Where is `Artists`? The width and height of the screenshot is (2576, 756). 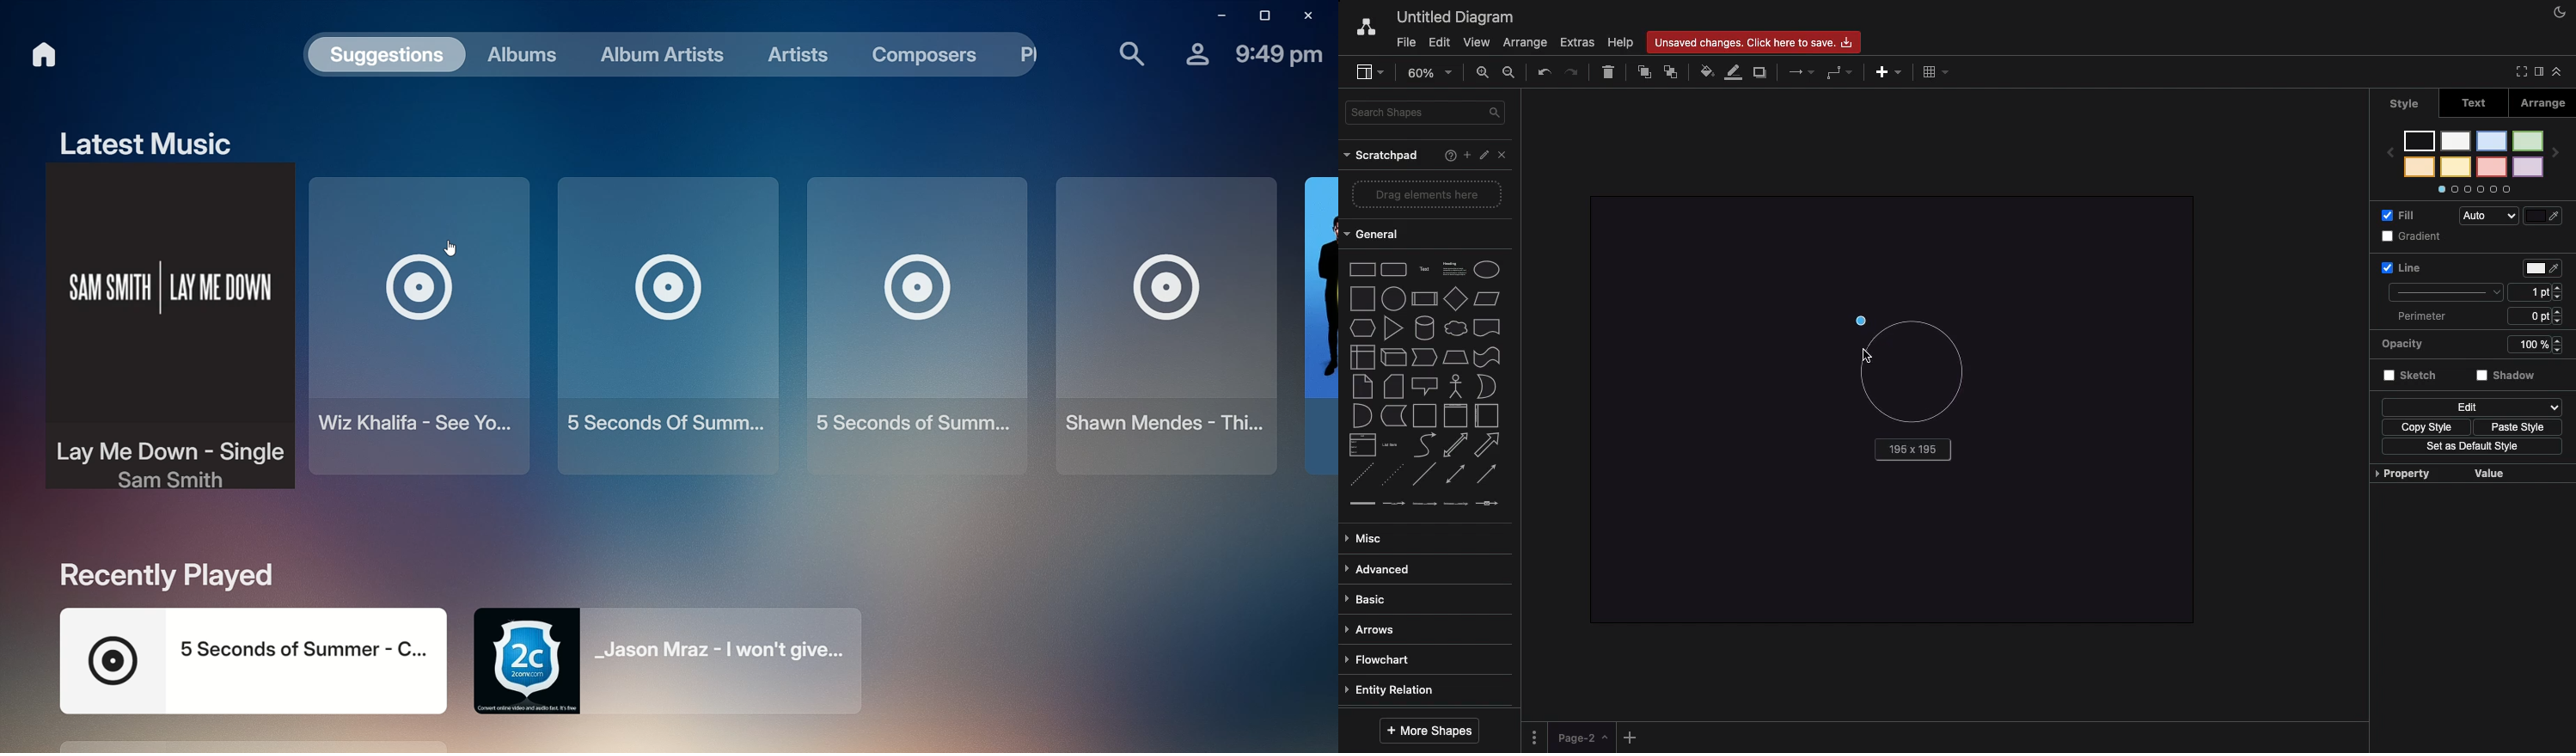
Artists is located at coordinates (788, 52).